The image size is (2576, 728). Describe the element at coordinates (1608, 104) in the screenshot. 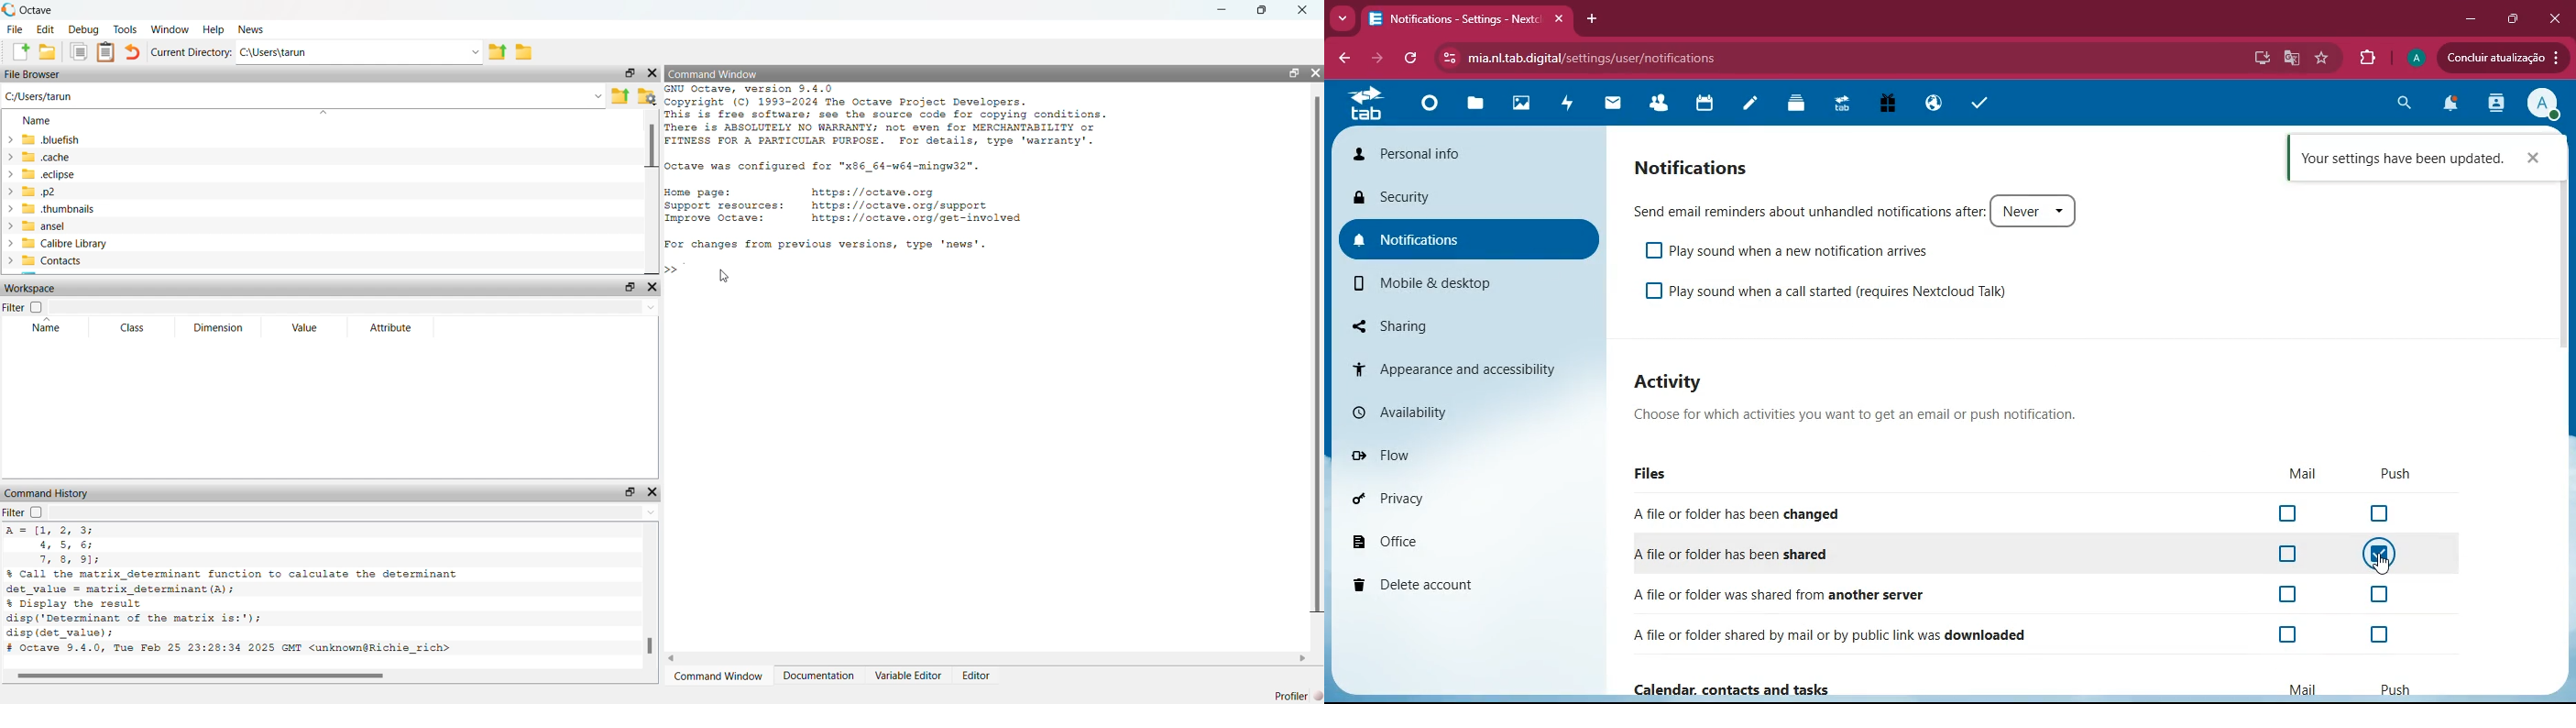

I see `mail` at that location.